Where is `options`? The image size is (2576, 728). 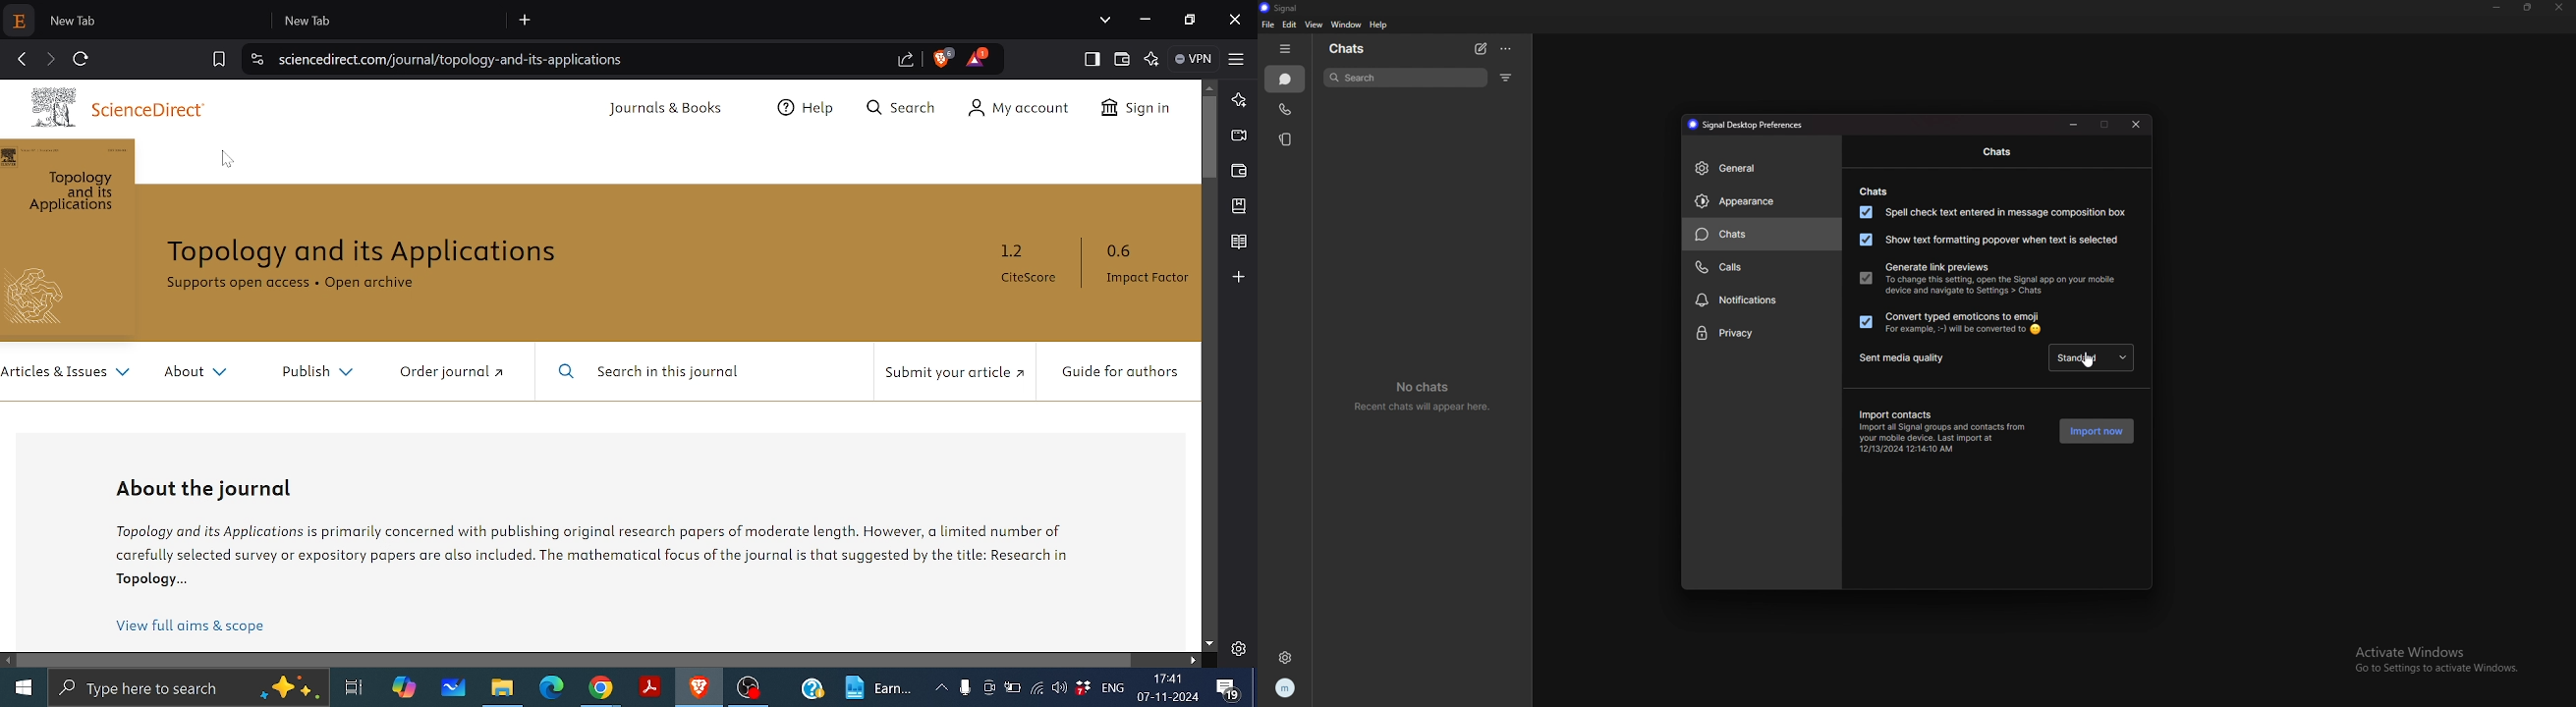 options is located at coordinates (1507, 49).